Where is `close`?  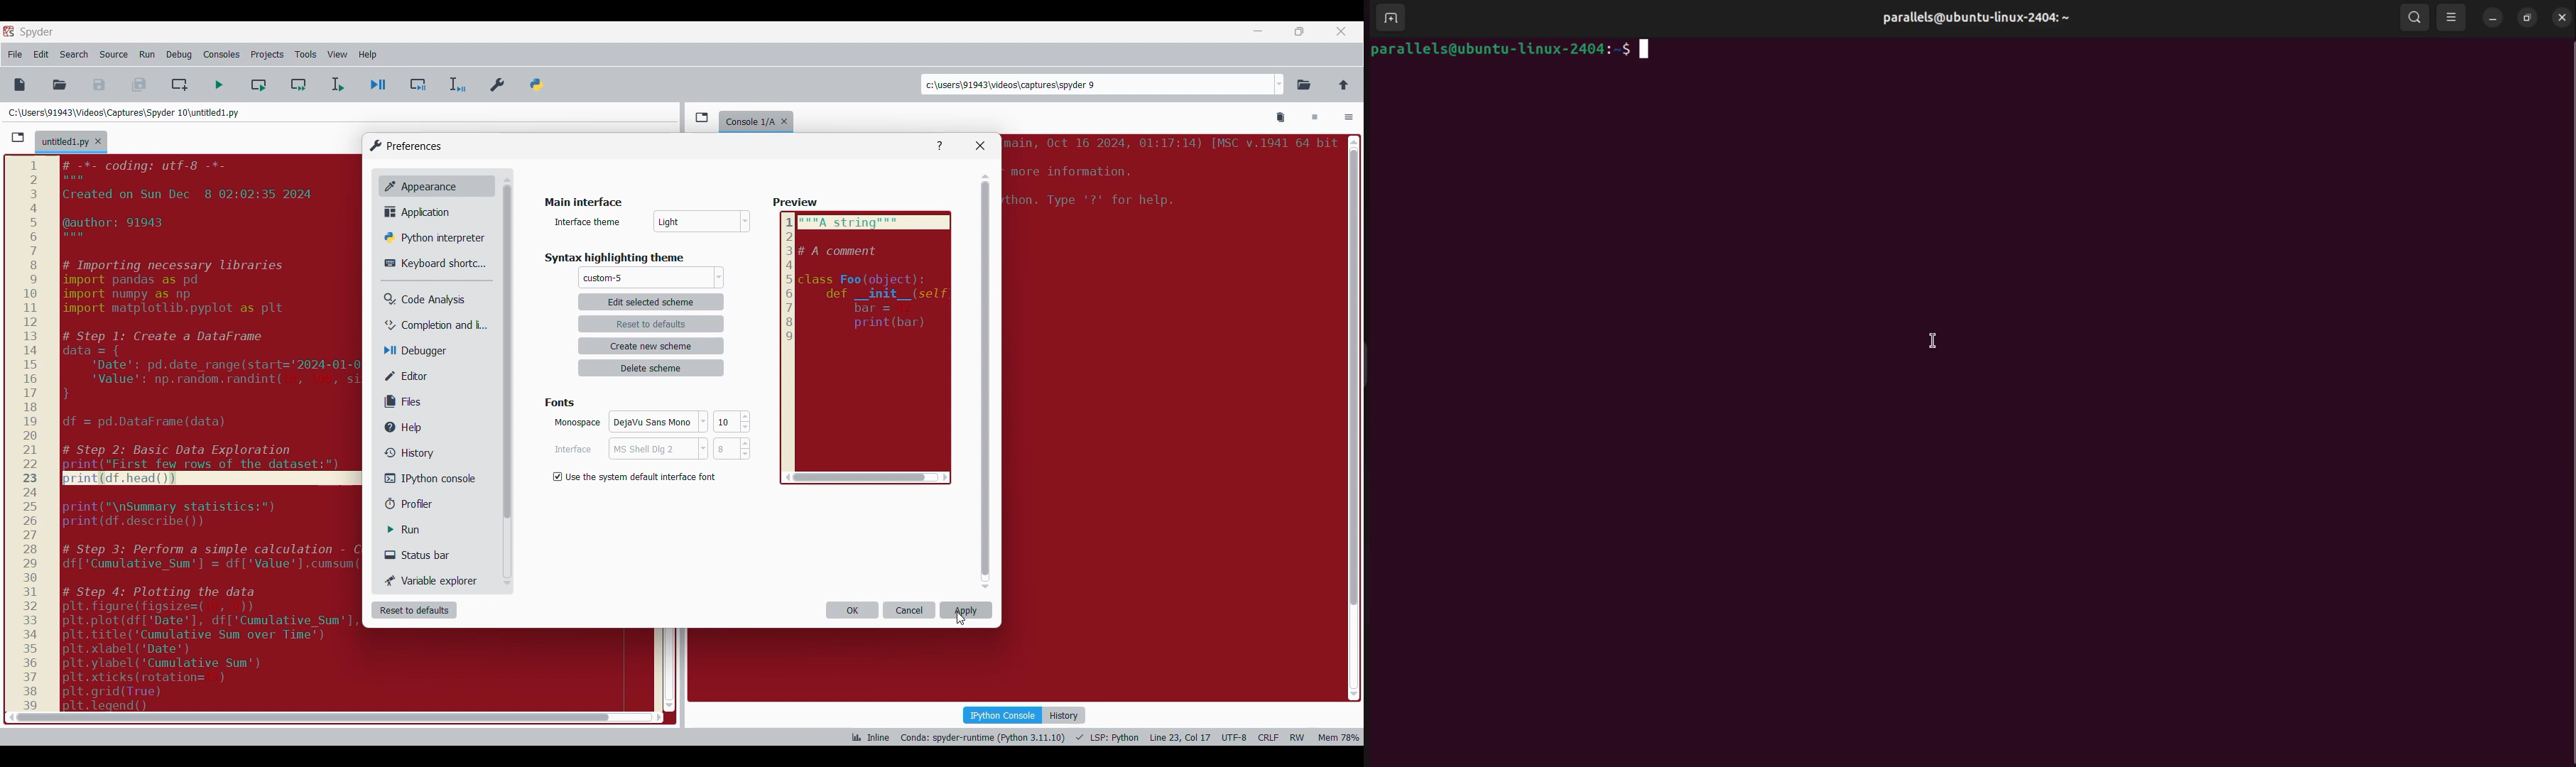
close is located at coordinates (2563, 16).